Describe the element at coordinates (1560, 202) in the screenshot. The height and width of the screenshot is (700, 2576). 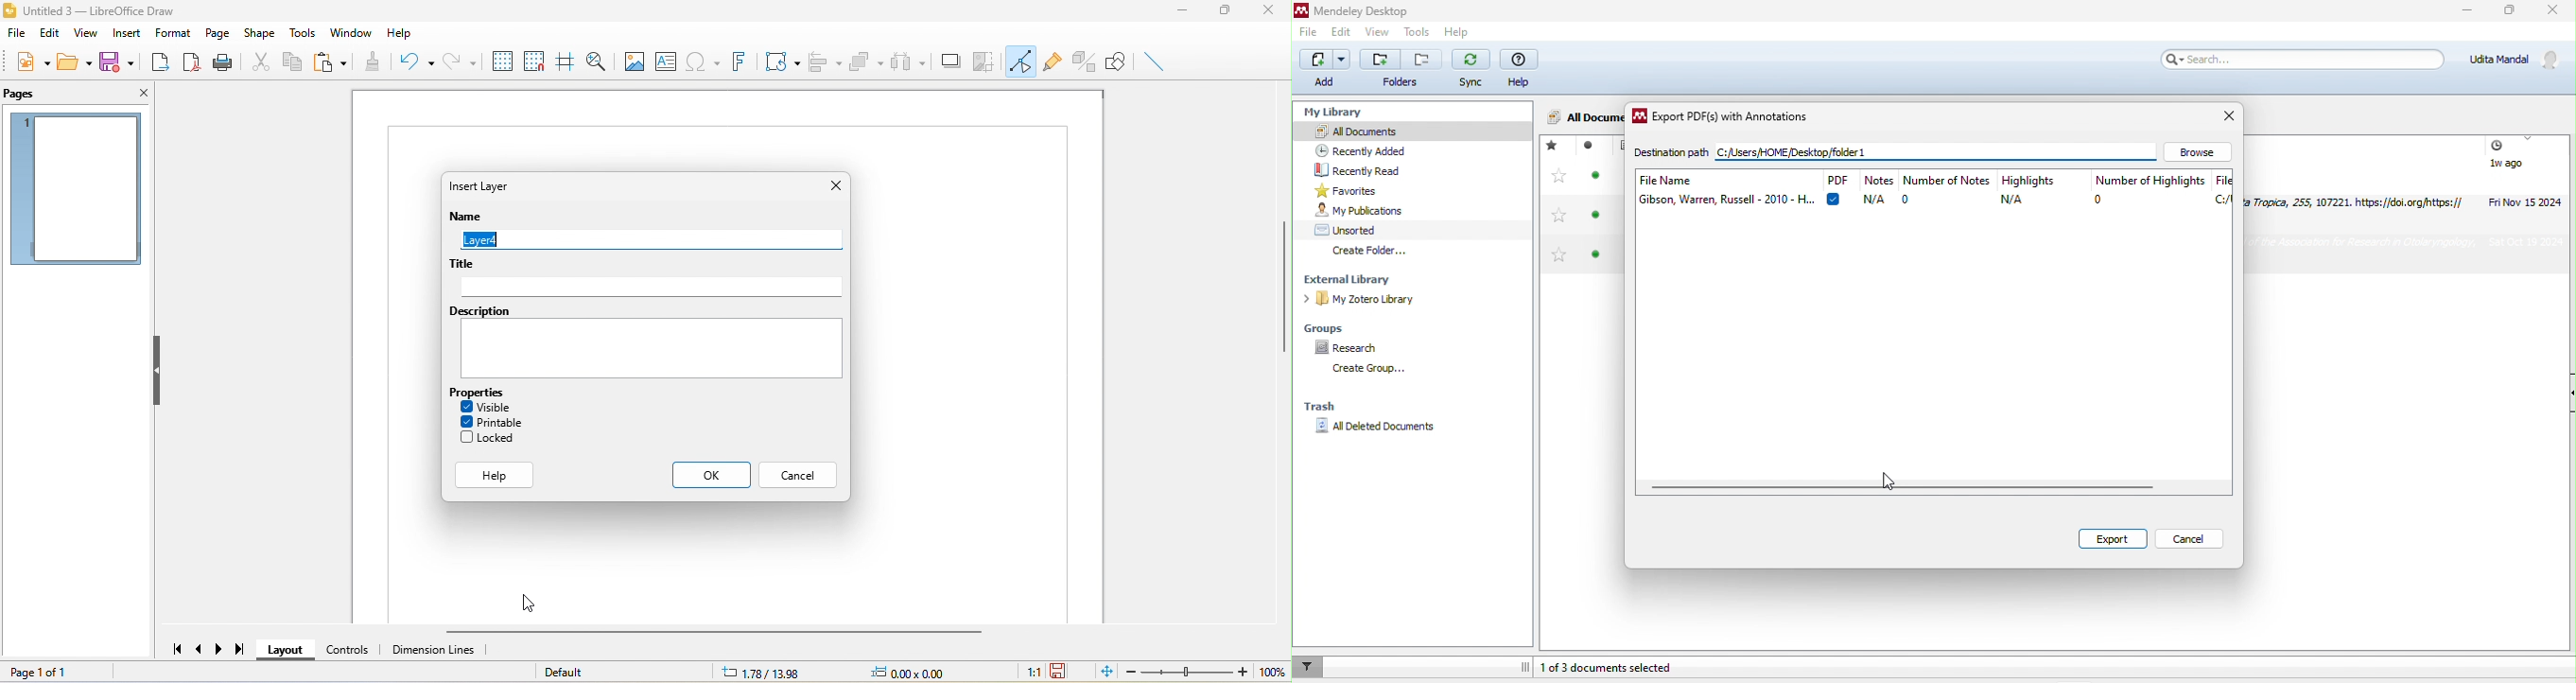
I see `add this reference to favourites` at that location.